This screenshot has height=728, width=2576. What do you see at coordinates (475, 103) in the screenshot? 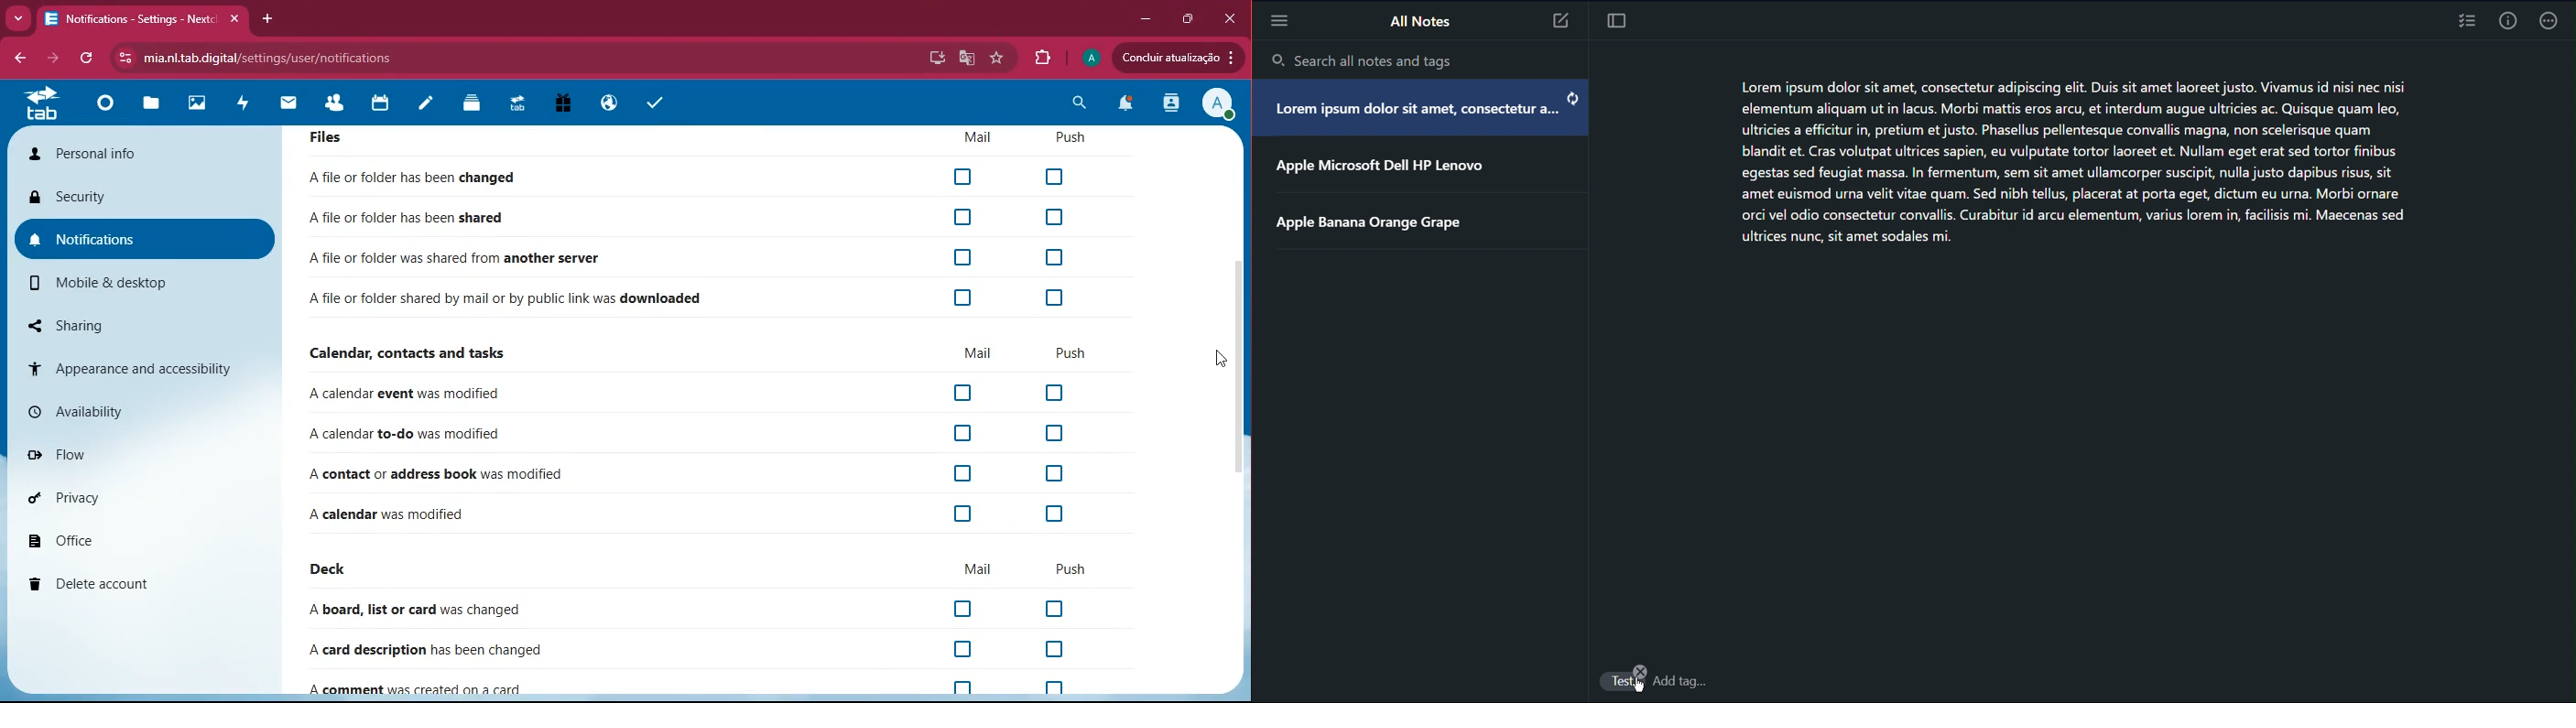
I see `layers` at bounding box center [475, 103].